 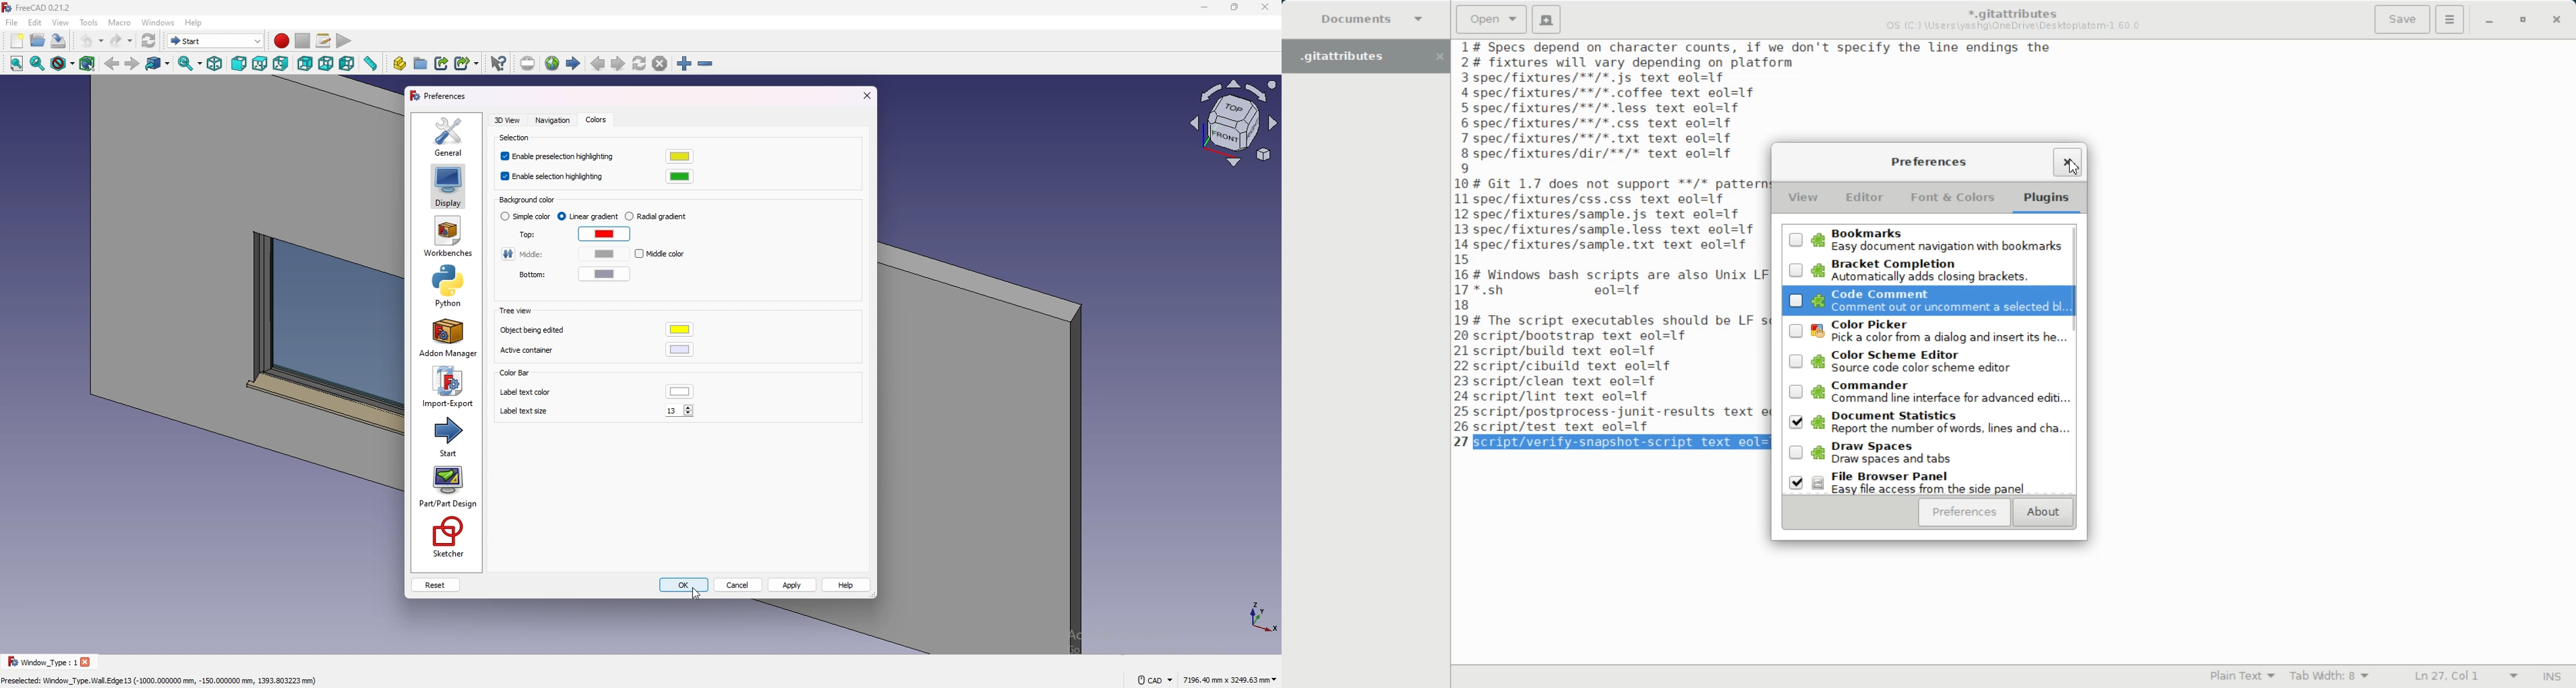 I want to click on label text size, so click(x=527, y=412).